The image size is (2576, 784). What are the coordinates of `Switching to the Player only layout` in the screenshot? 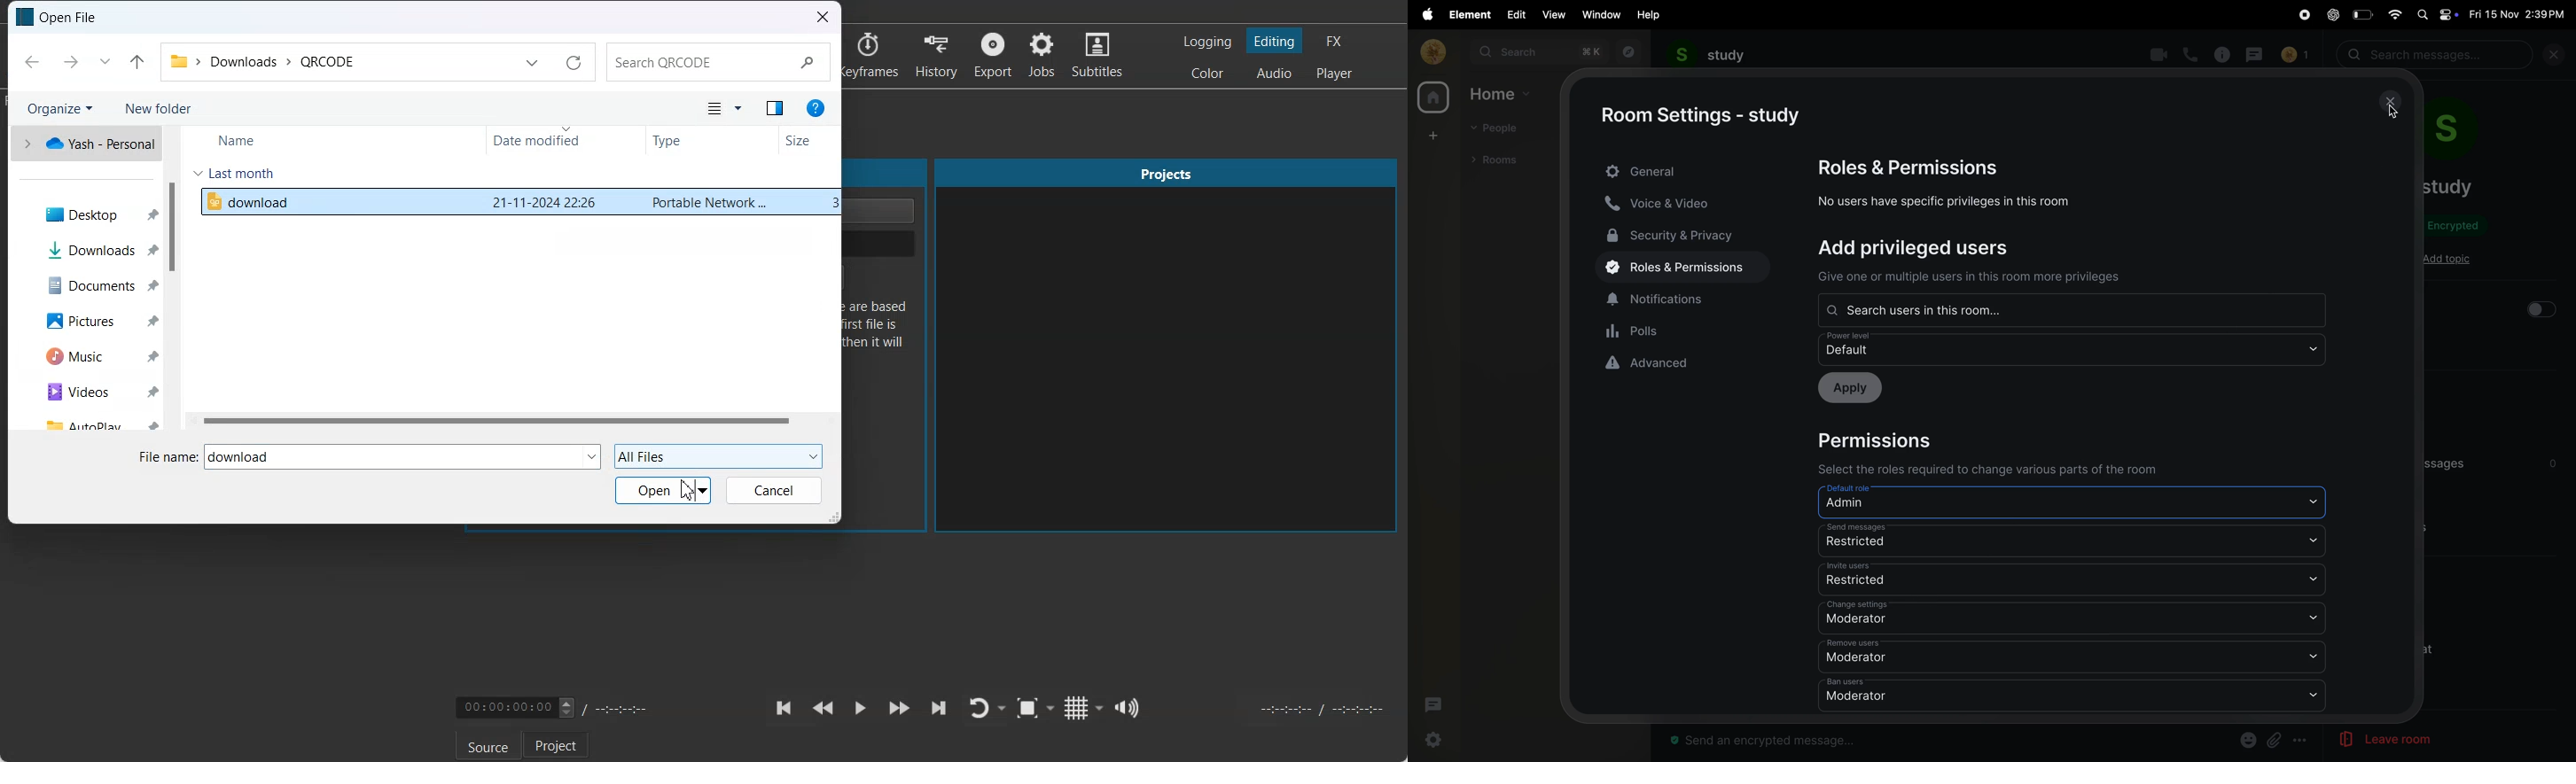 It's located at (1336, 74).